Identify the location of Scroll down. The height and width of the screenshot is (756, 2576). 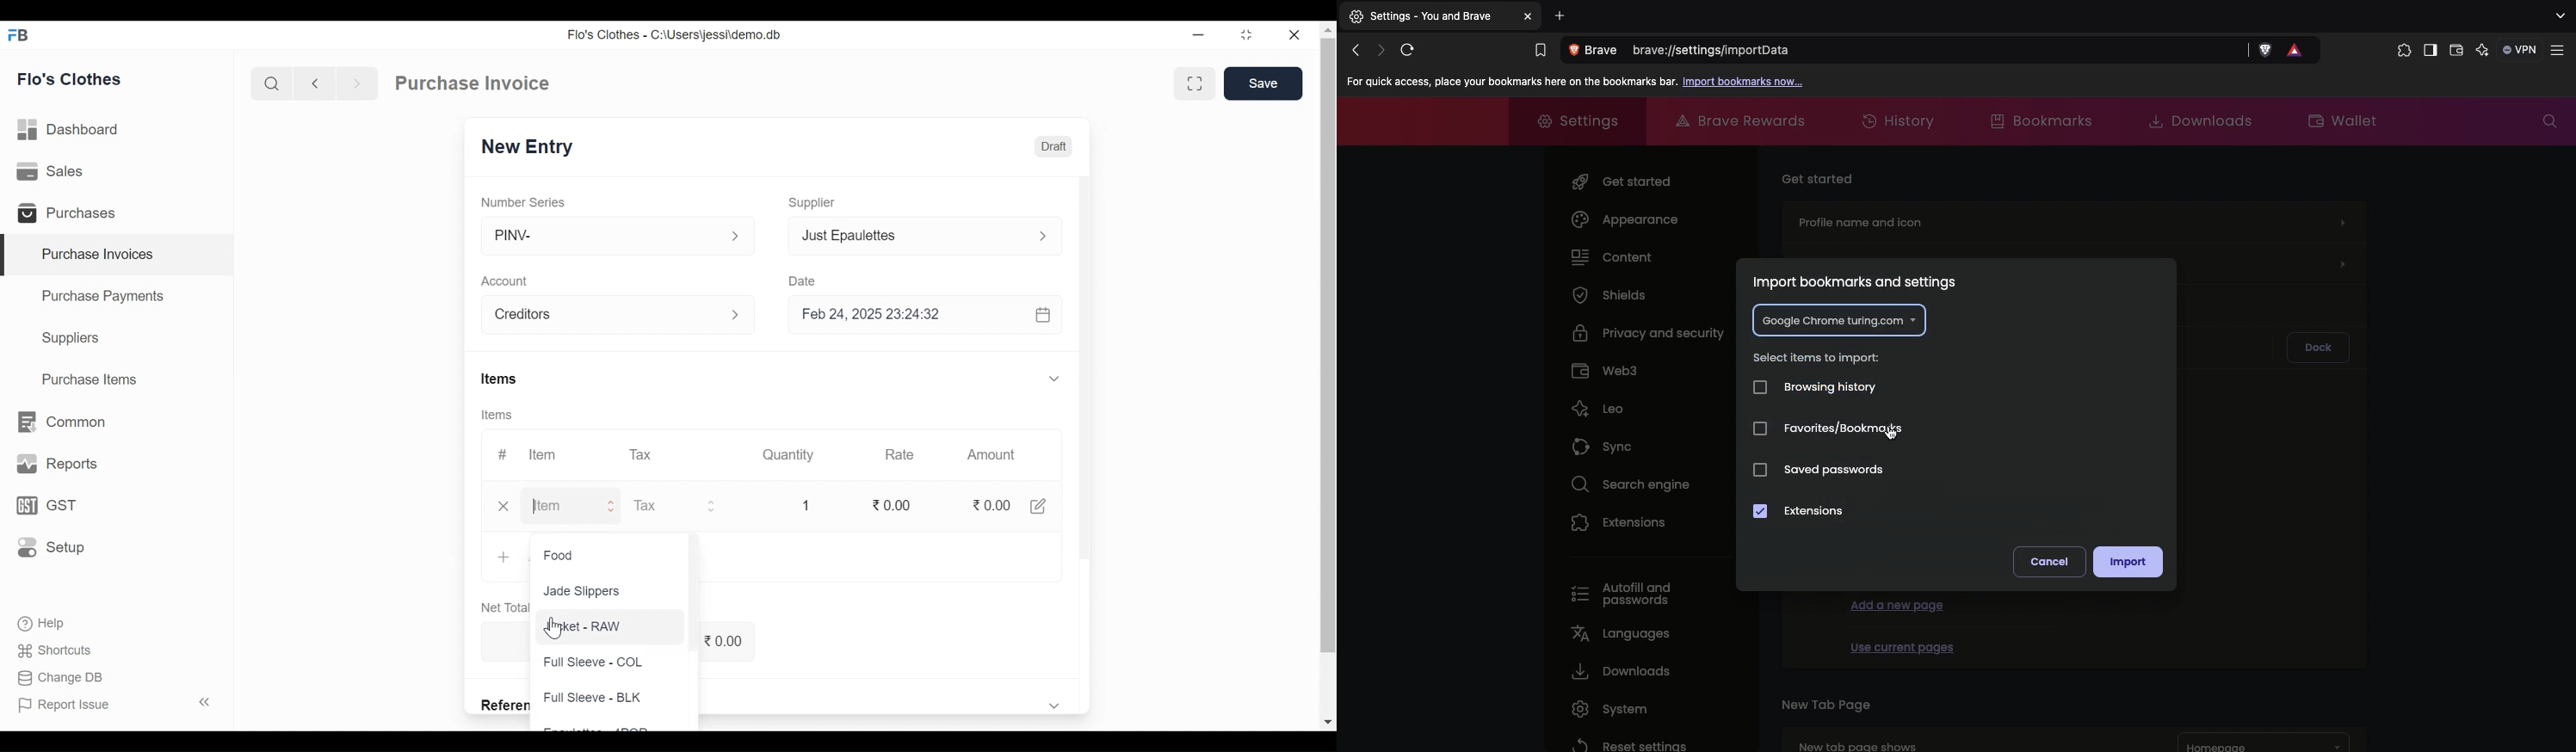
(1328, 723).